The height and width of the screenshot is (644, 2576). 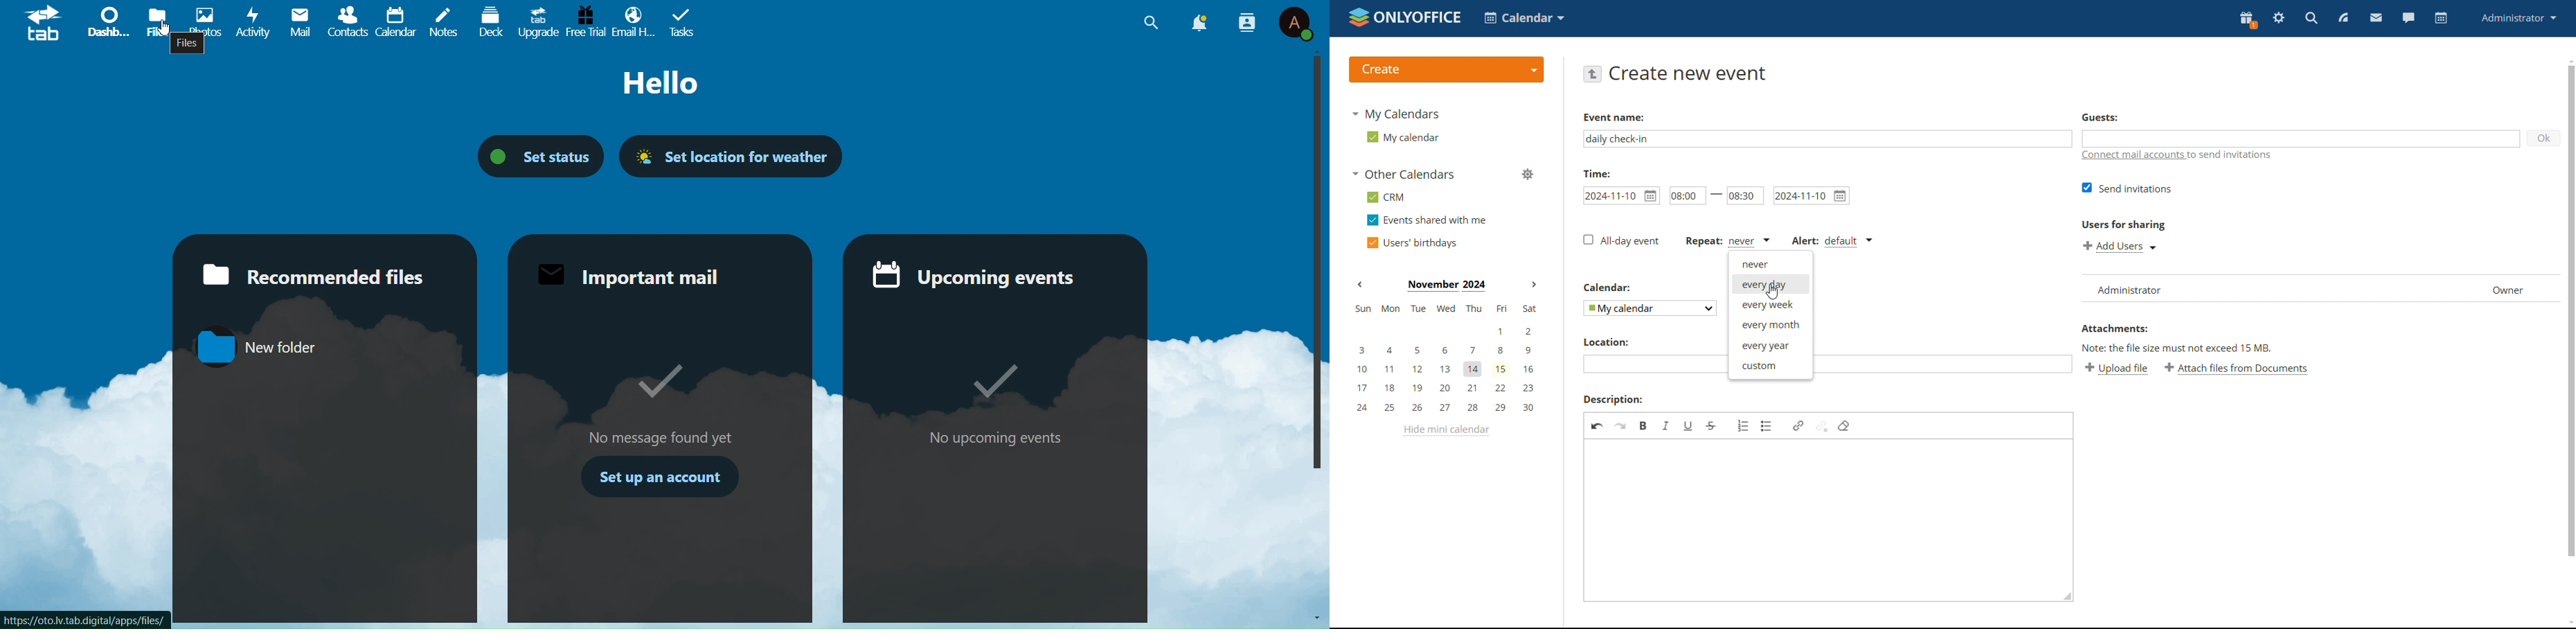 I want to click on Contacts, so click(x=1247, y=21).